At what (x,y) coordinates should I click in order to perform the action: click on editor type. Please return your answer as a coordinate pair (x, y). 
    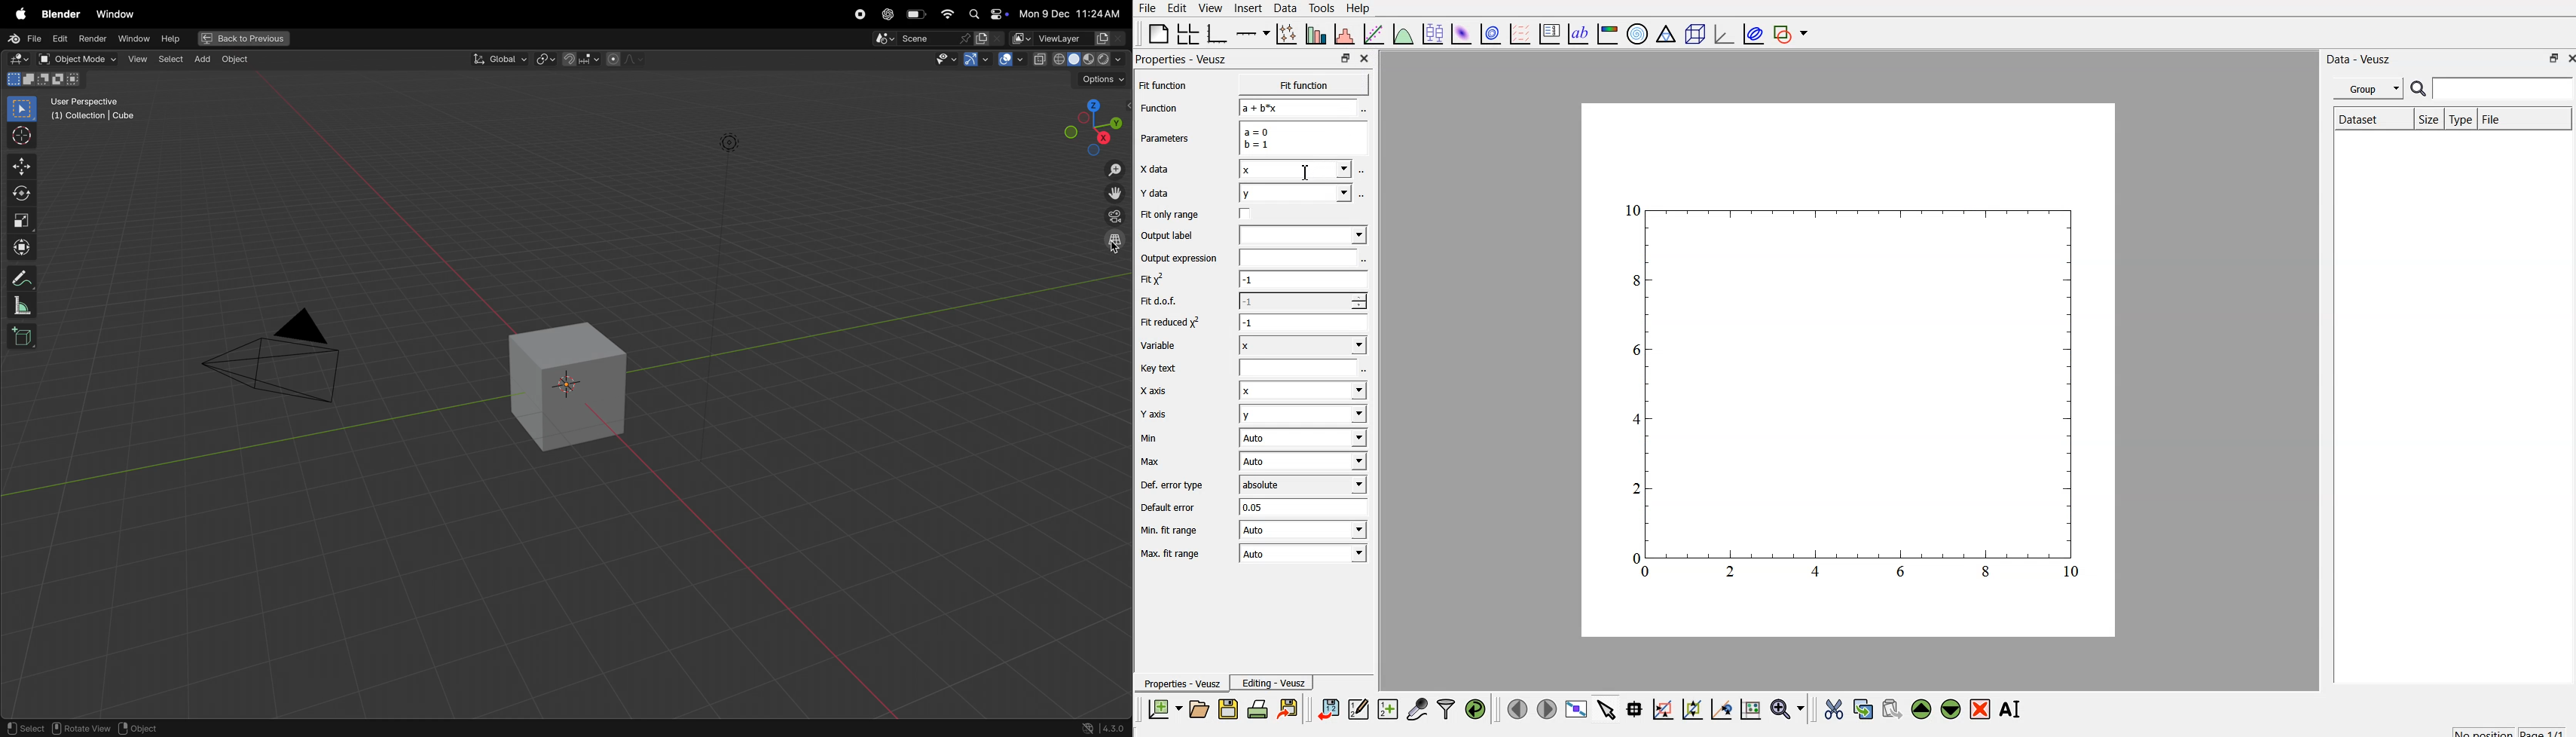
    Looking at the image, I should click on (18, 59).